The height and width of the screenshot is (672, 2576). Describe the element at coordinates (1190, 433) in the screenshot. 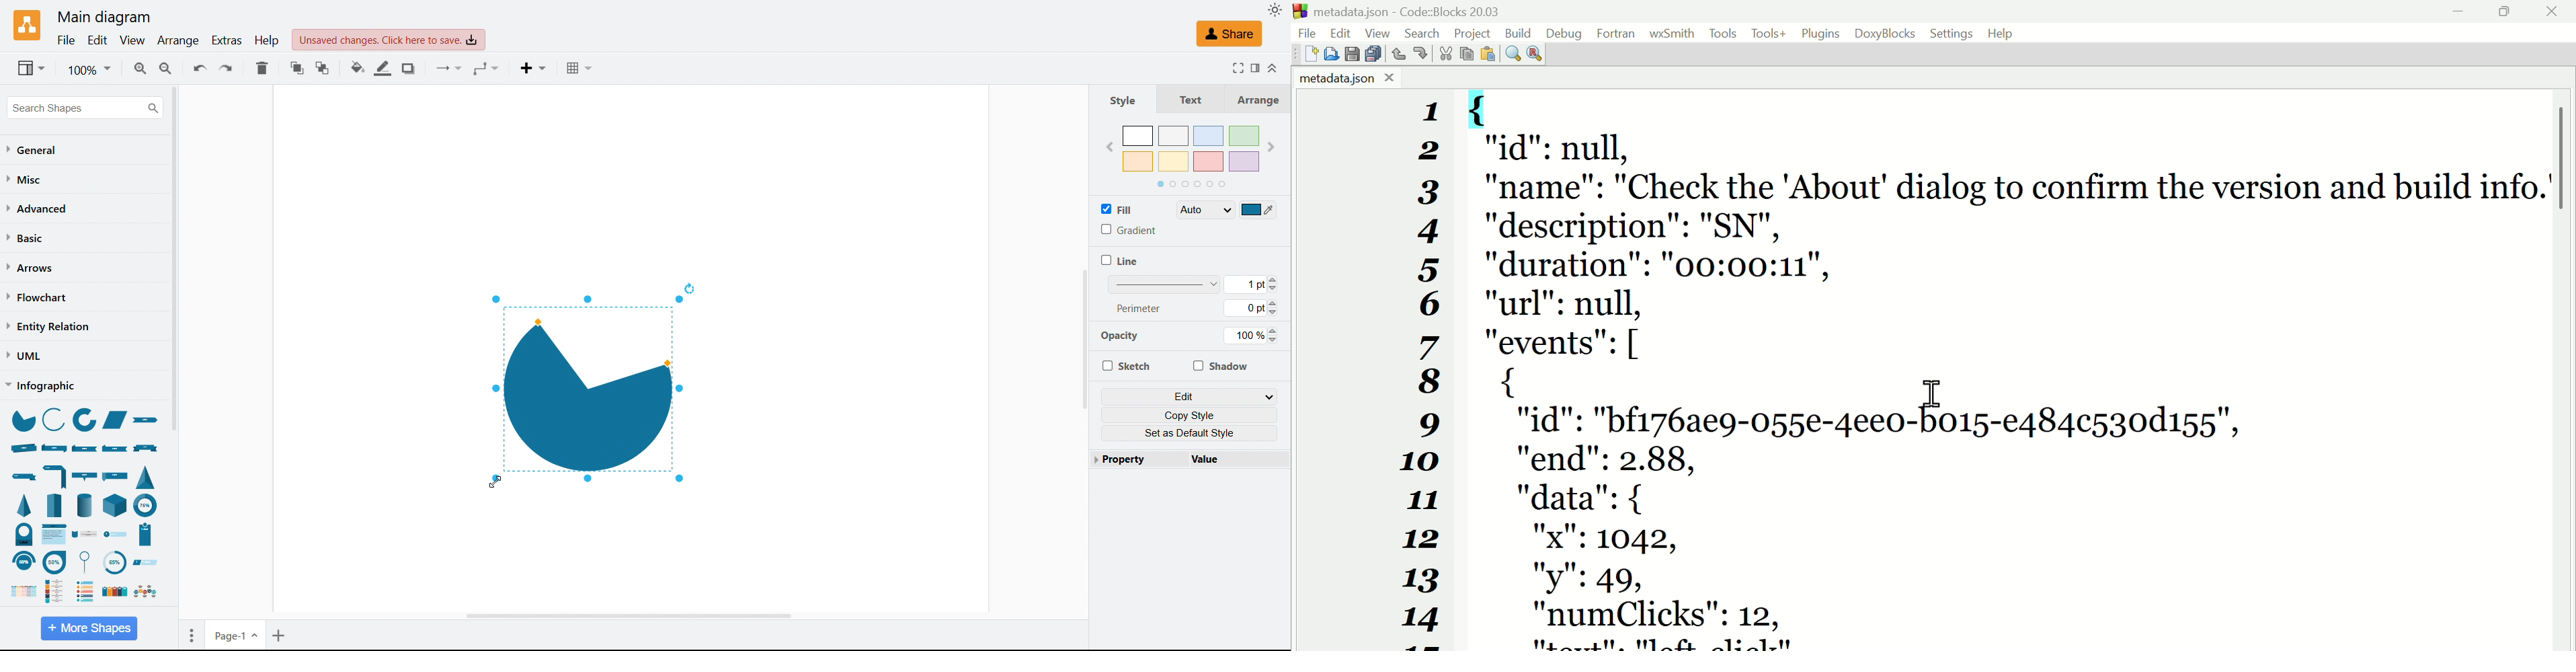

I see `Set as default style ` at that location.